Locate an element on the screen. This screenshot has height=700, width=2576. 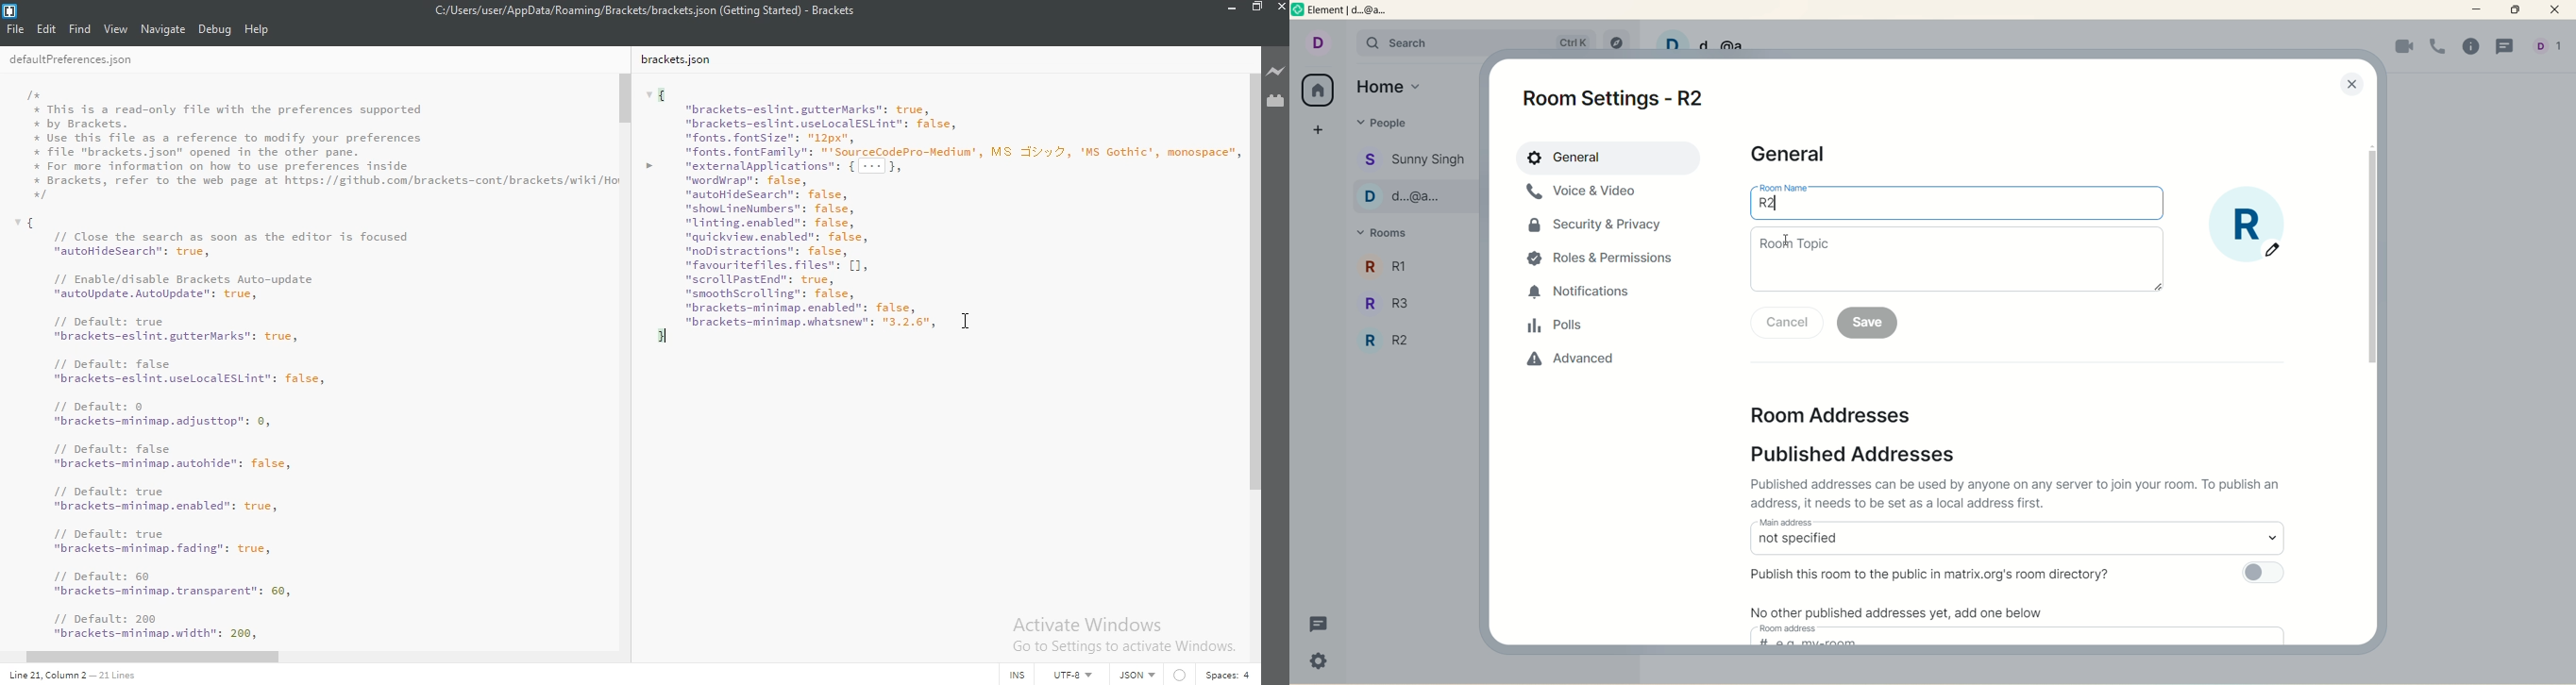
cancel is located at coordinates (1788, 322).